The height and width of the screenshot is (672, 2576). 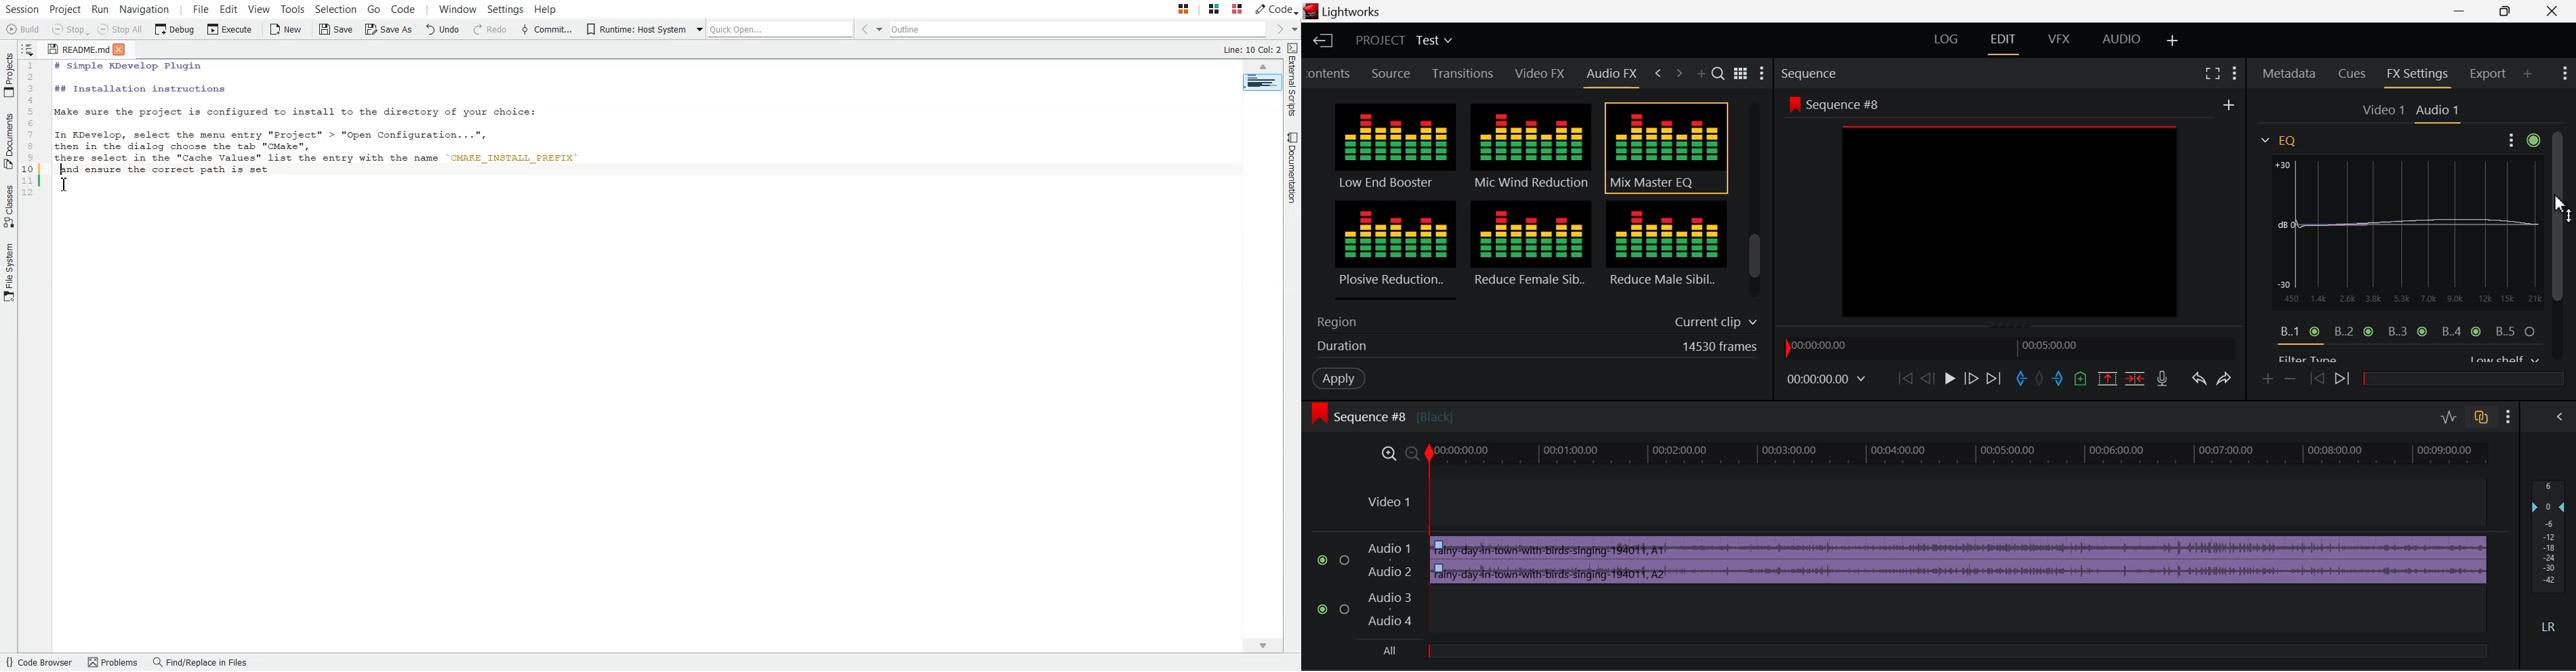 What do you see at coordinates (2528, 75) in the screenshot?
I see `Add Panel` at bounding box center [2528, 75].